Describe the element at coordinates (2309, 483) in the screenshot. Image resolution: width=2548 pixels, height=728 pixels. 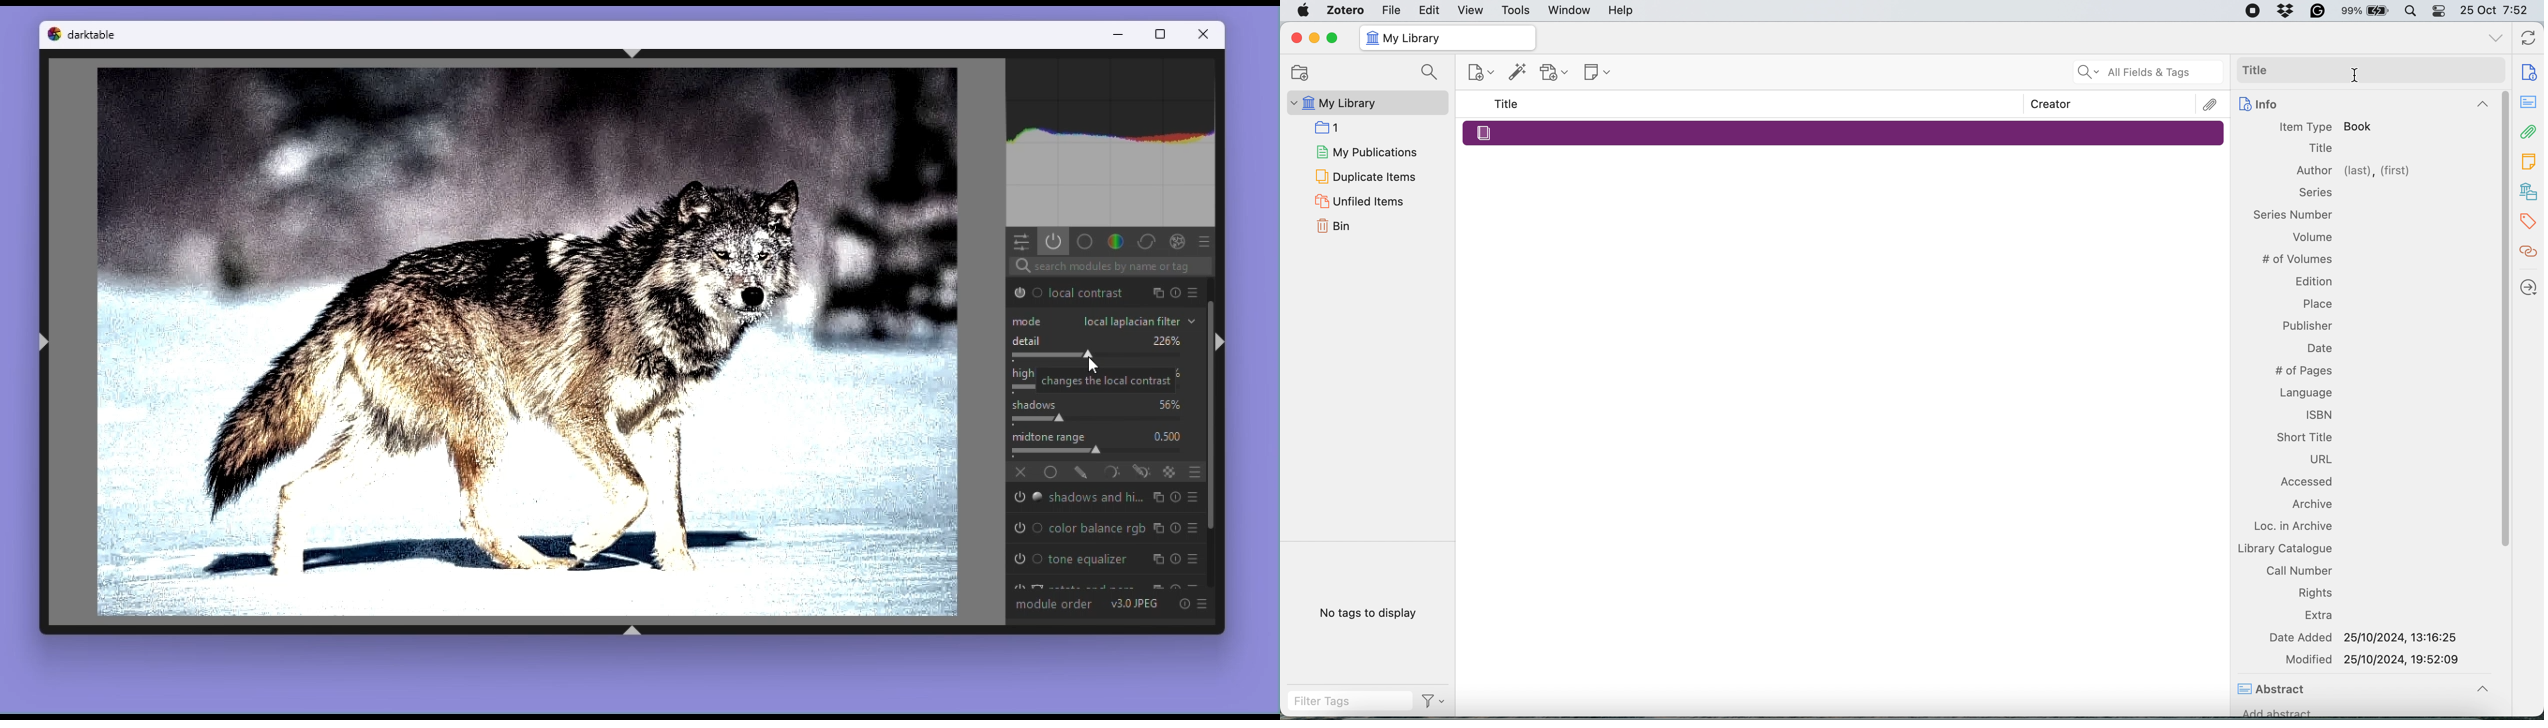
I see `Accessed` at that location.